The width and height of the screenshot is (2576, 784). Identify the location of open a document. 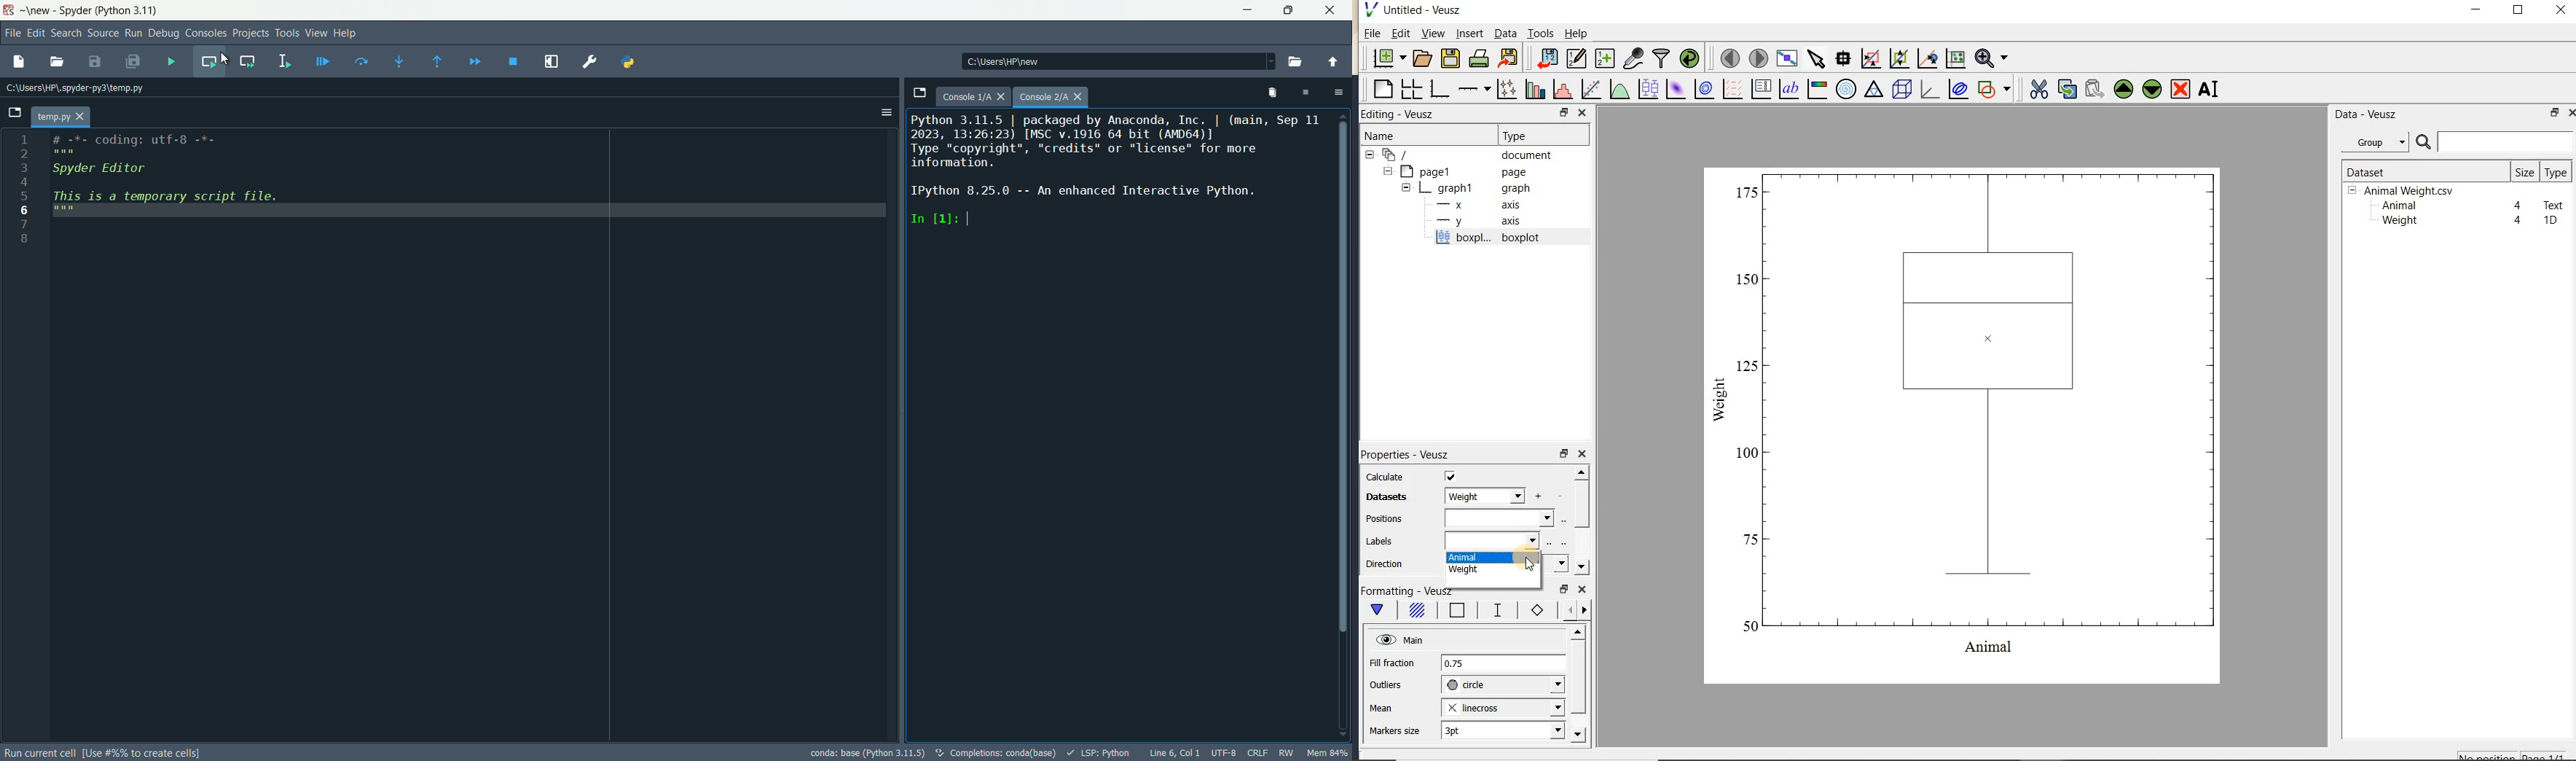
(1421, 58).